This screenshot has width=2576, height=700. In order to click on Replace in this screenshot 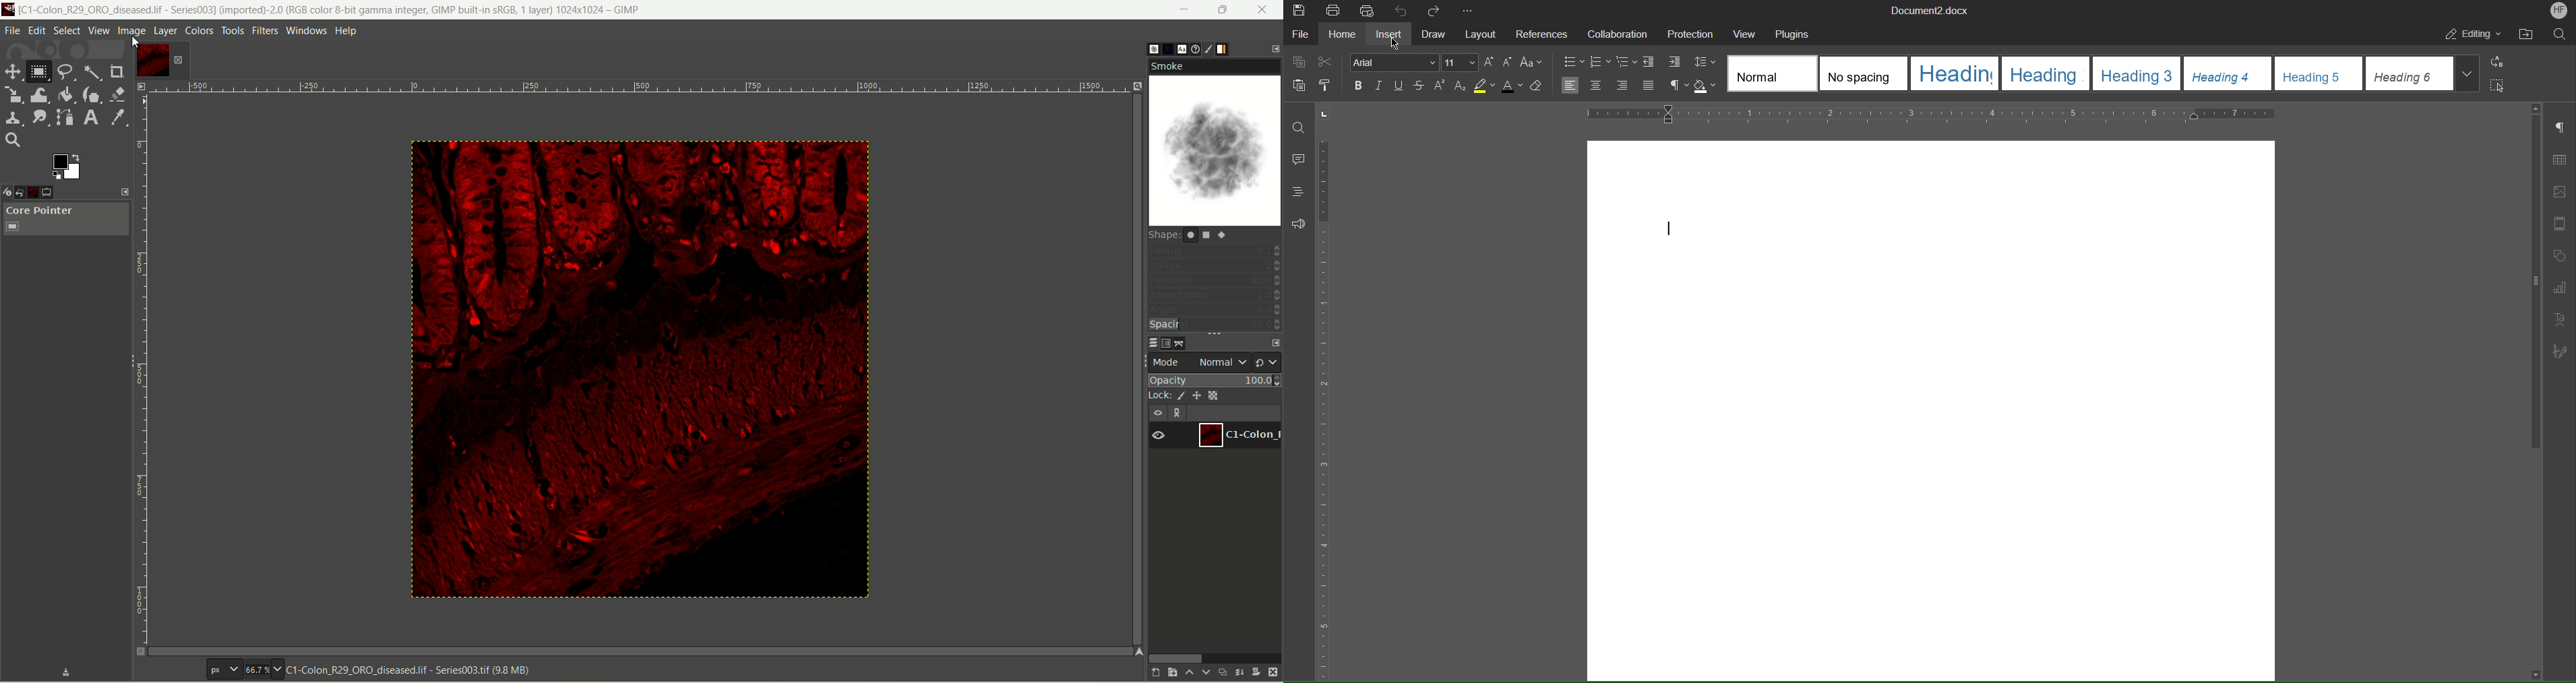, I will do `click(2497, 61)`.